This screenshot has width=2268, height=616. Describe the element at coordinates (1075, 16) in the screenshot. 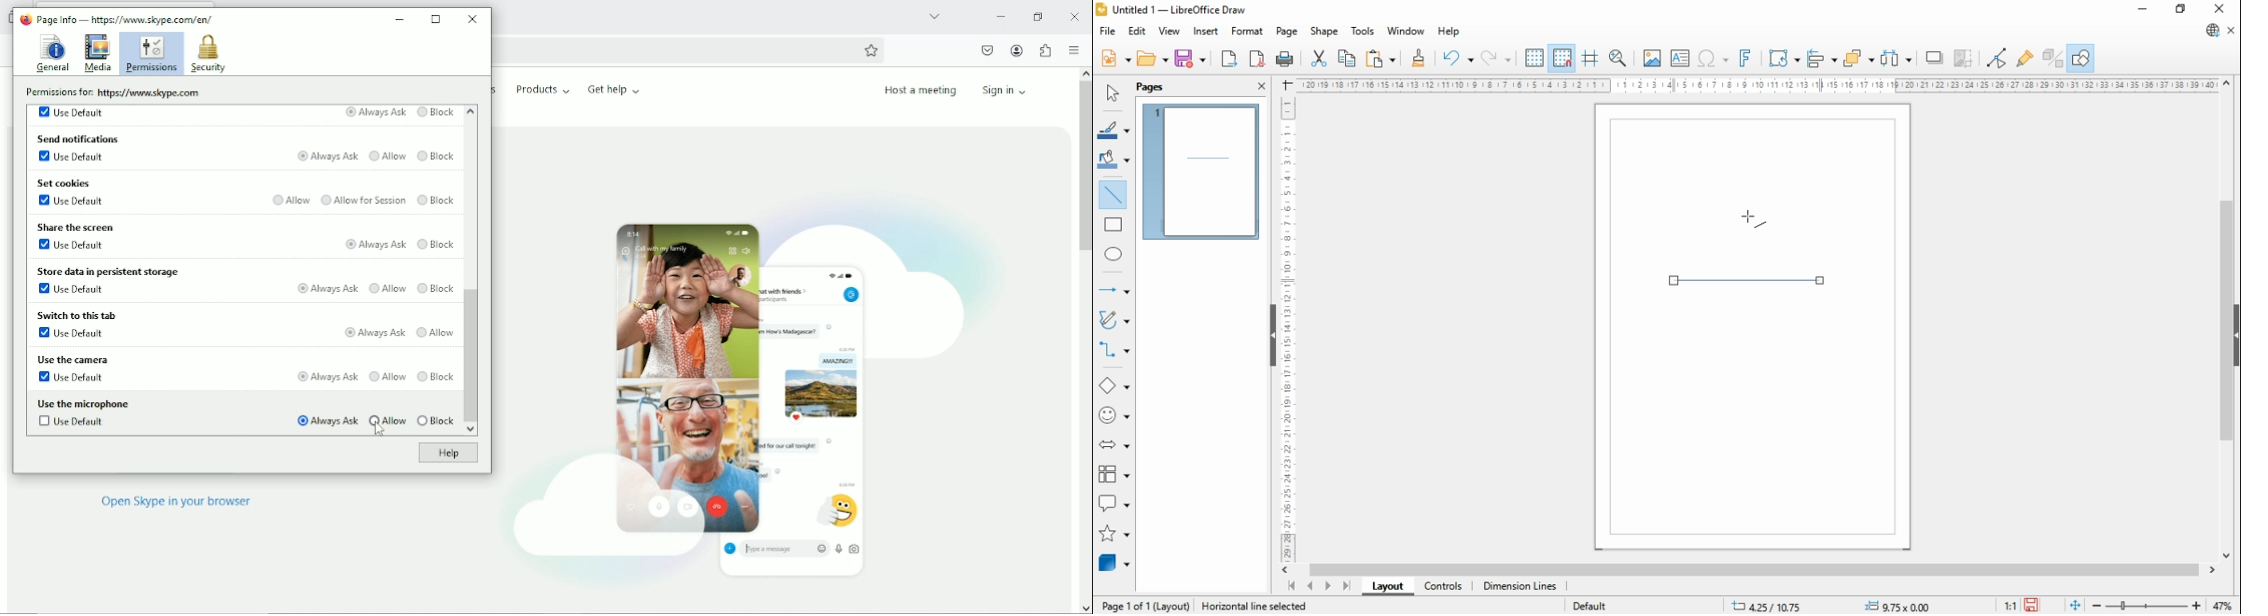

I see `close` at that location.